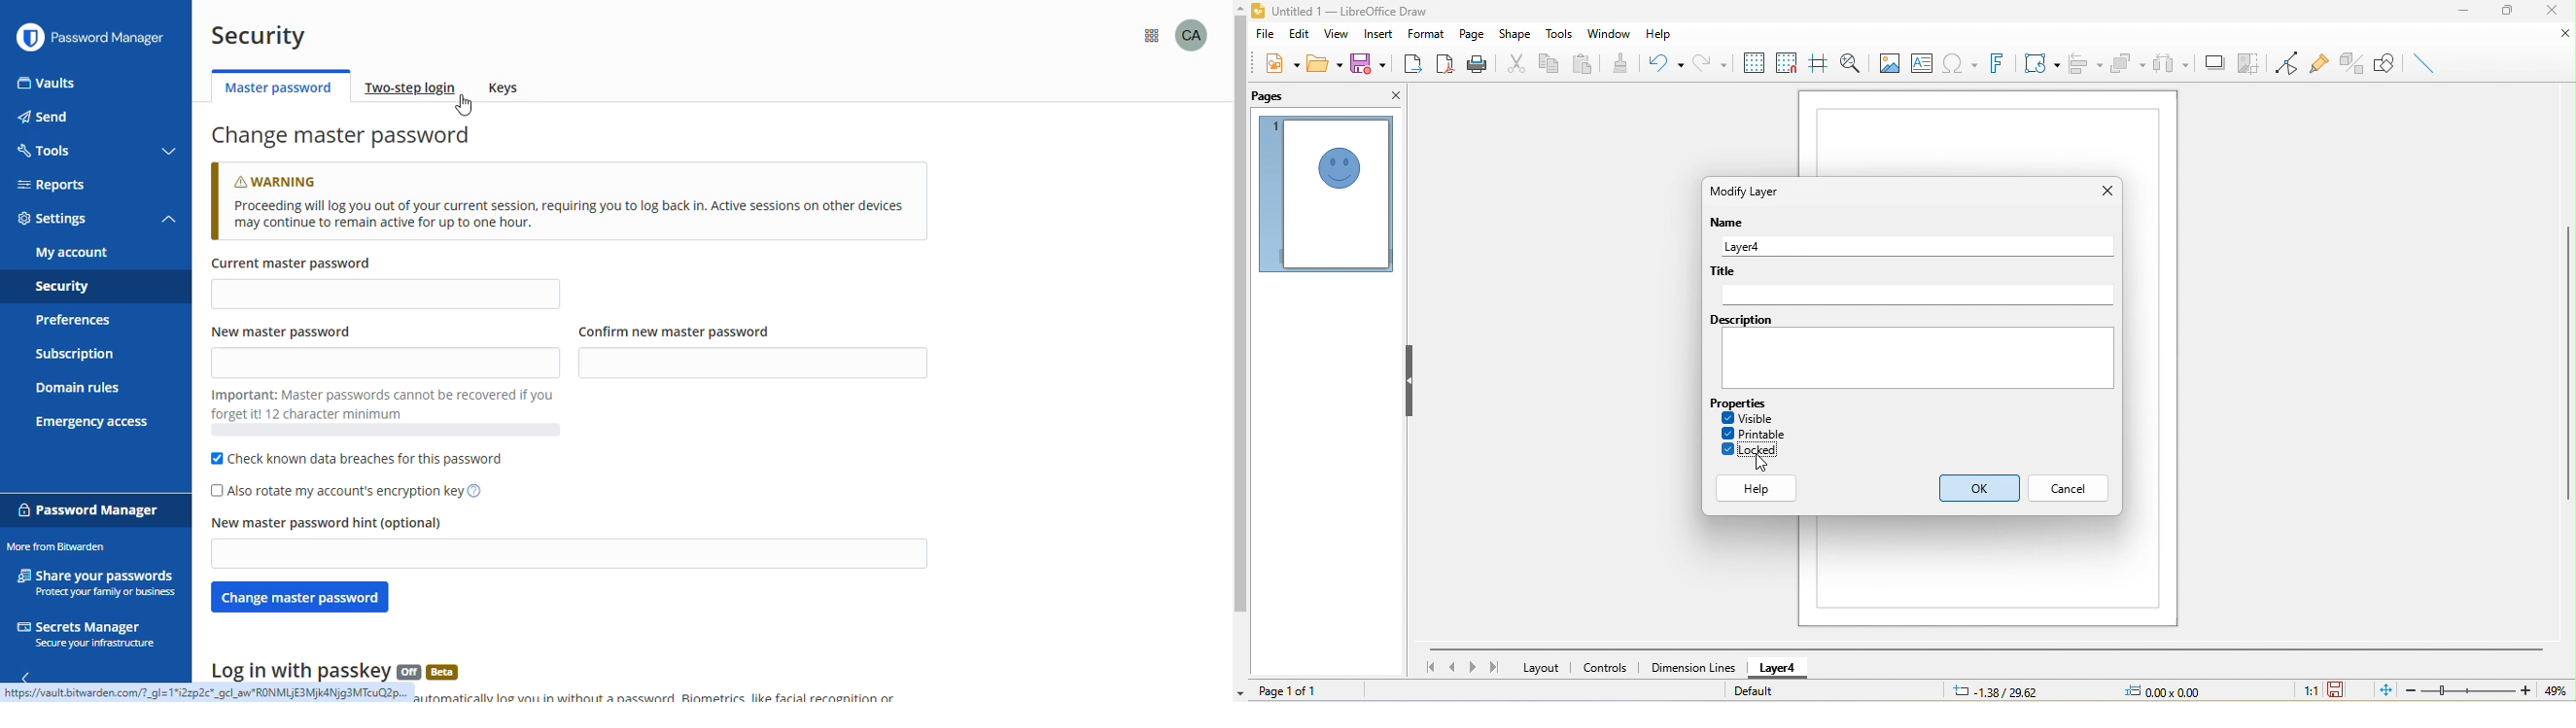  What do you see at coordinates (1379, 34) in the screenshot?
I see `insert` at bounding box center [1379, 34].